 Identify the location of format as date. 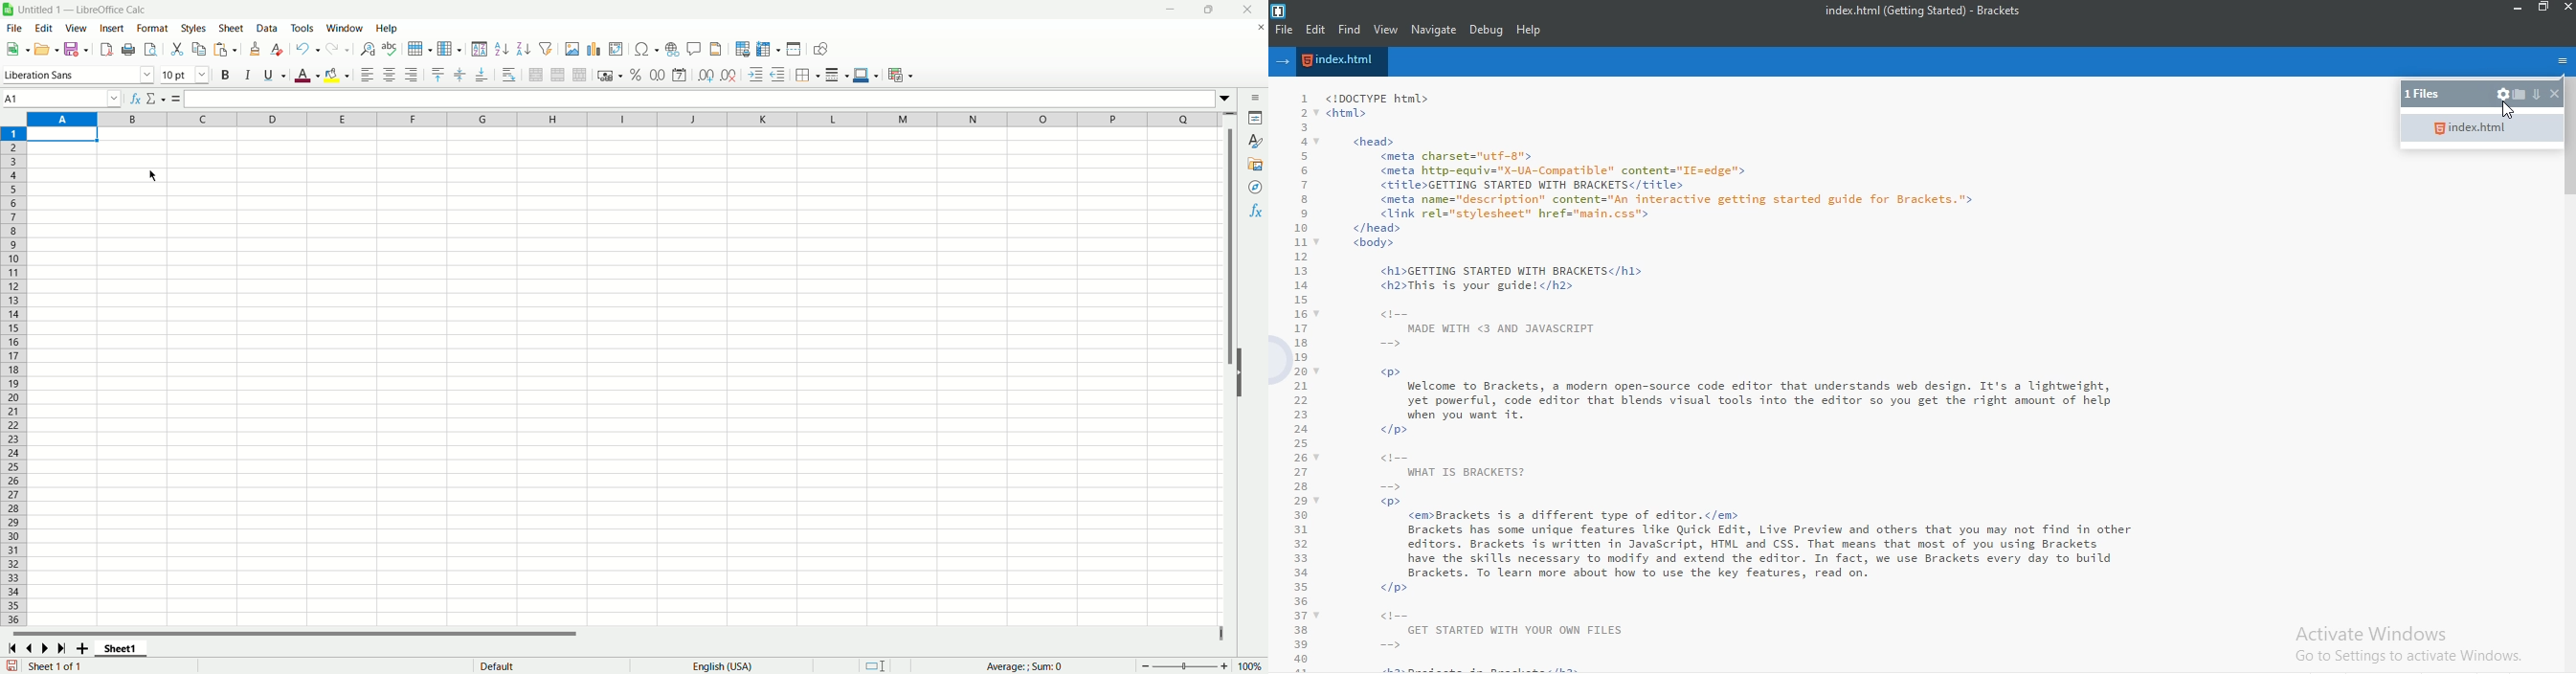
(682, 75).